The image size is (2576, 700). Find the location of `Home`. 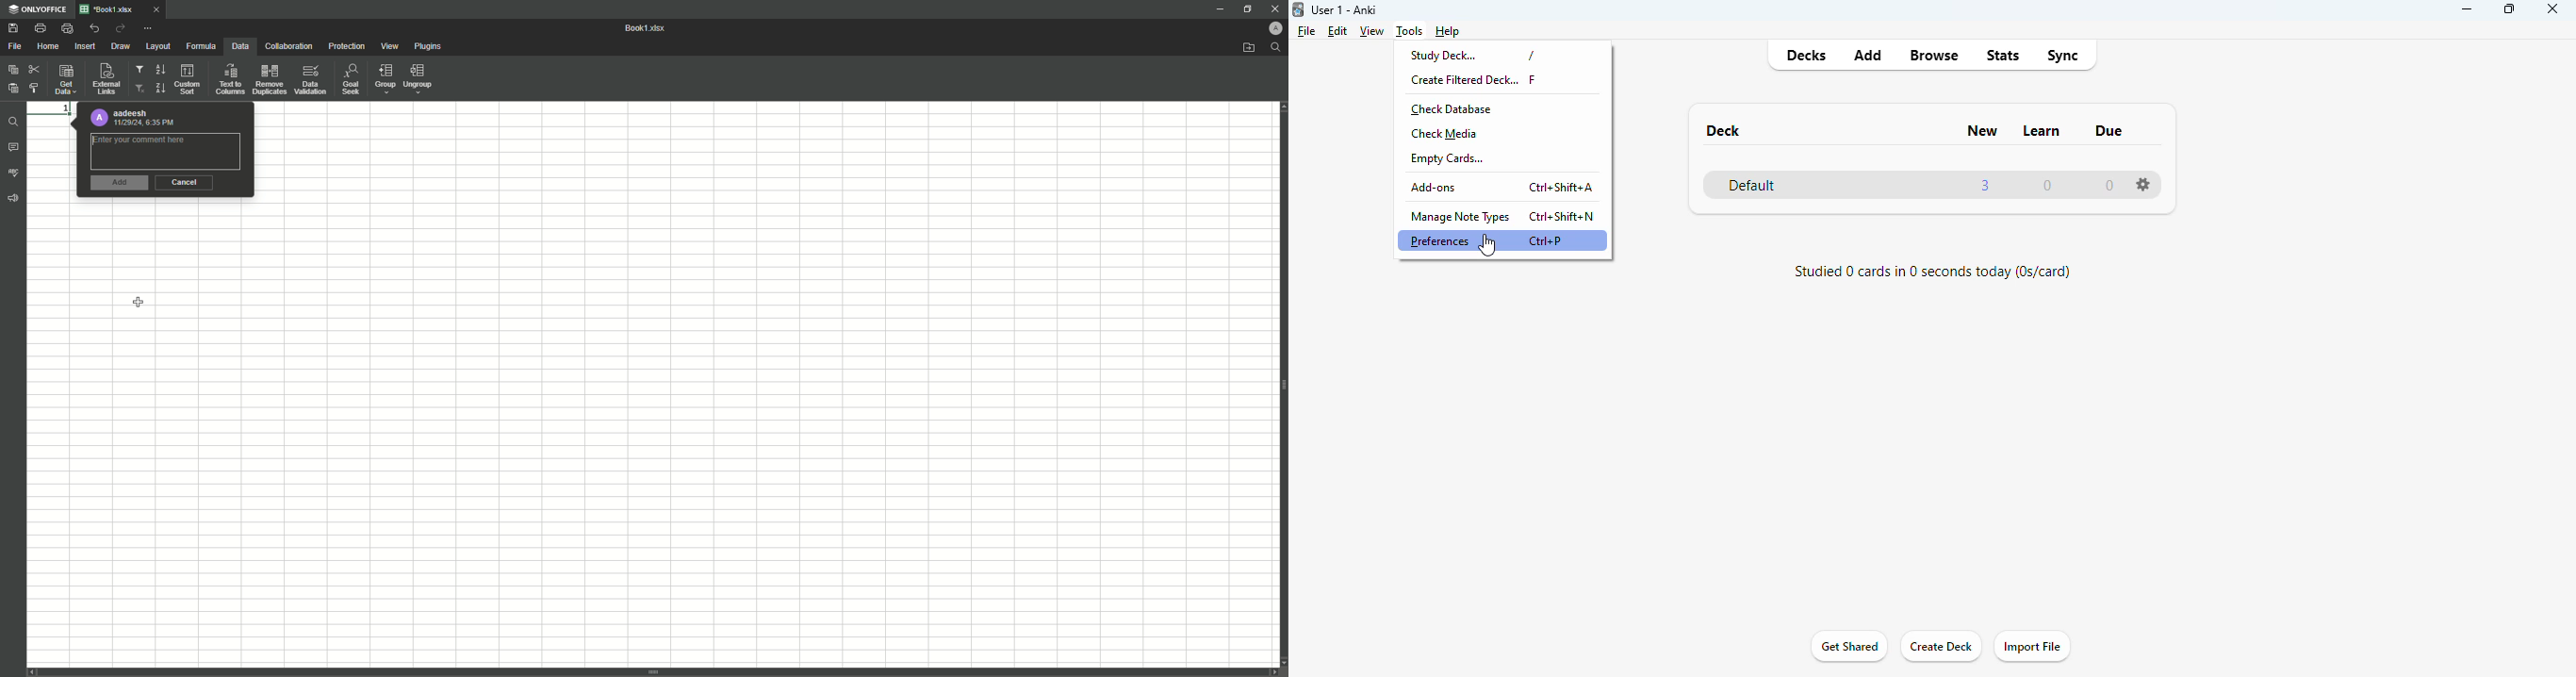

Home is located at coordinates (50, 46).